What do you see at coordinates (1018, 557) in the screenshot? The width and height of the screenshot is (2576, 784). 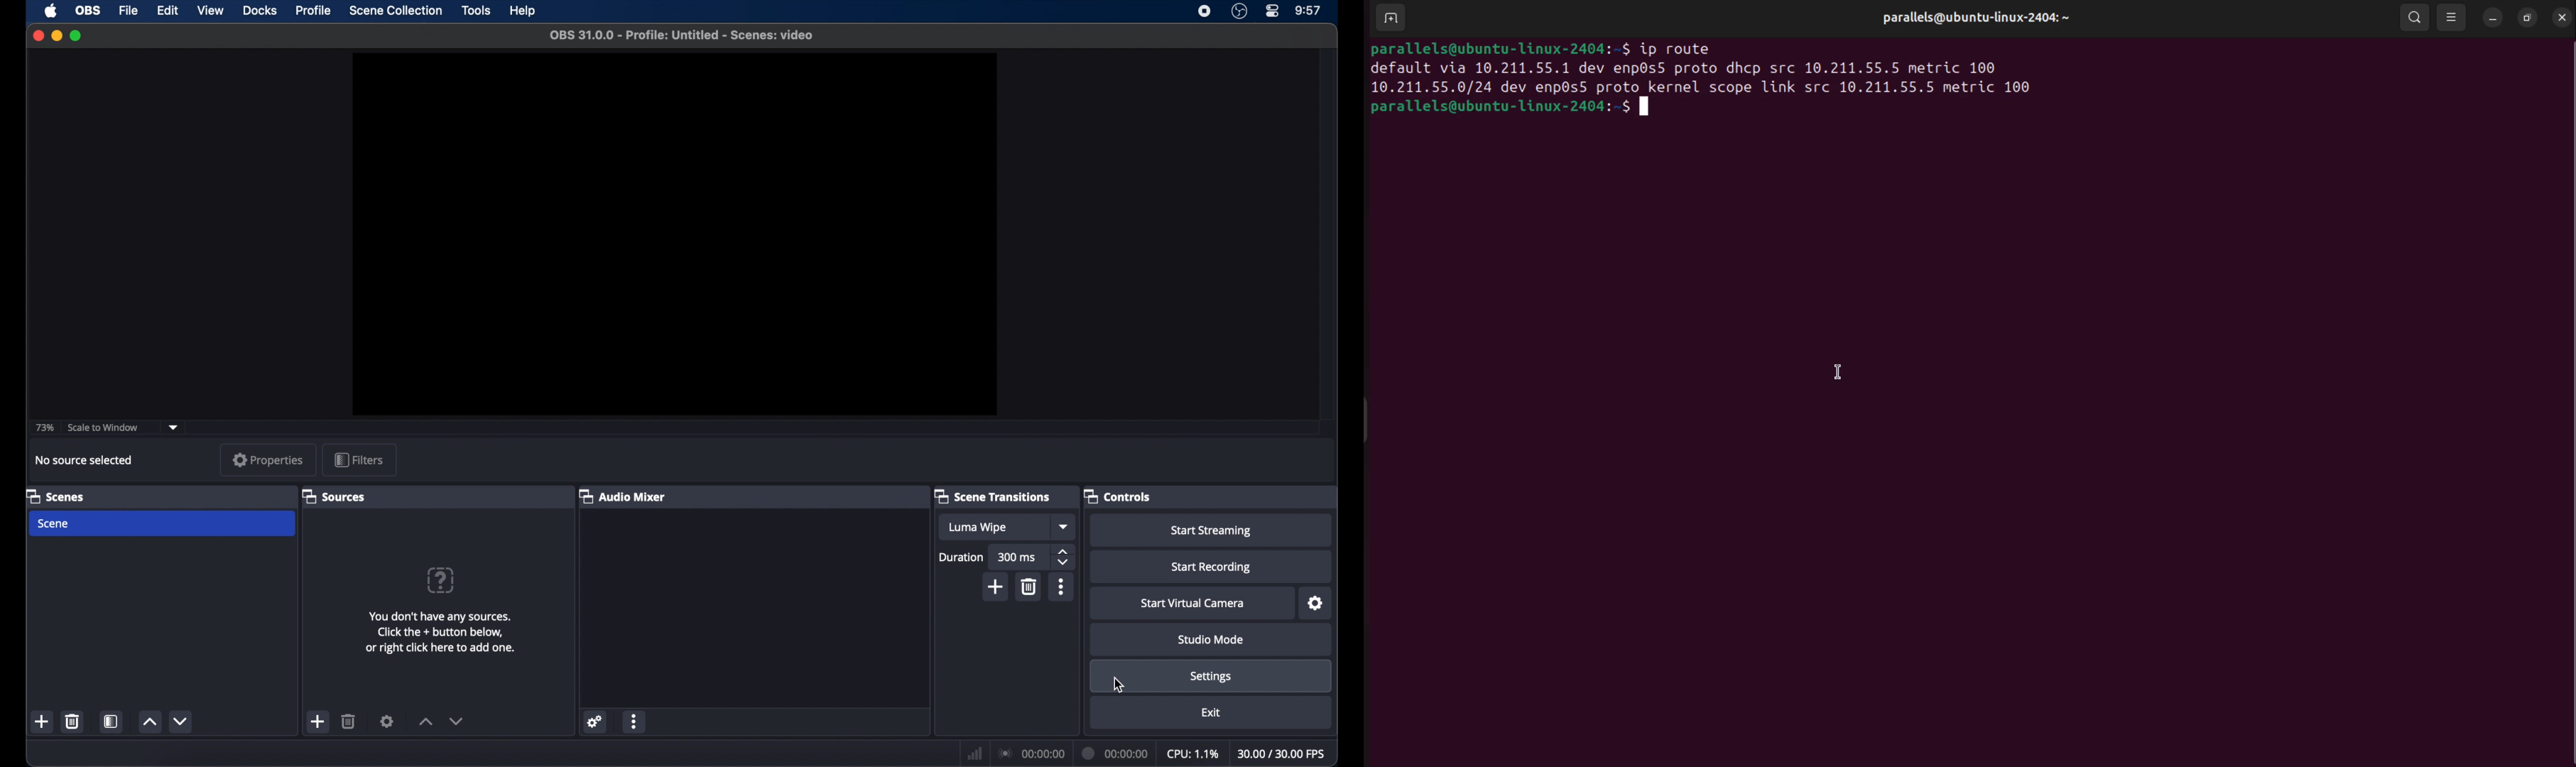 I see `300 ms` at bounding box center [1018, 557].